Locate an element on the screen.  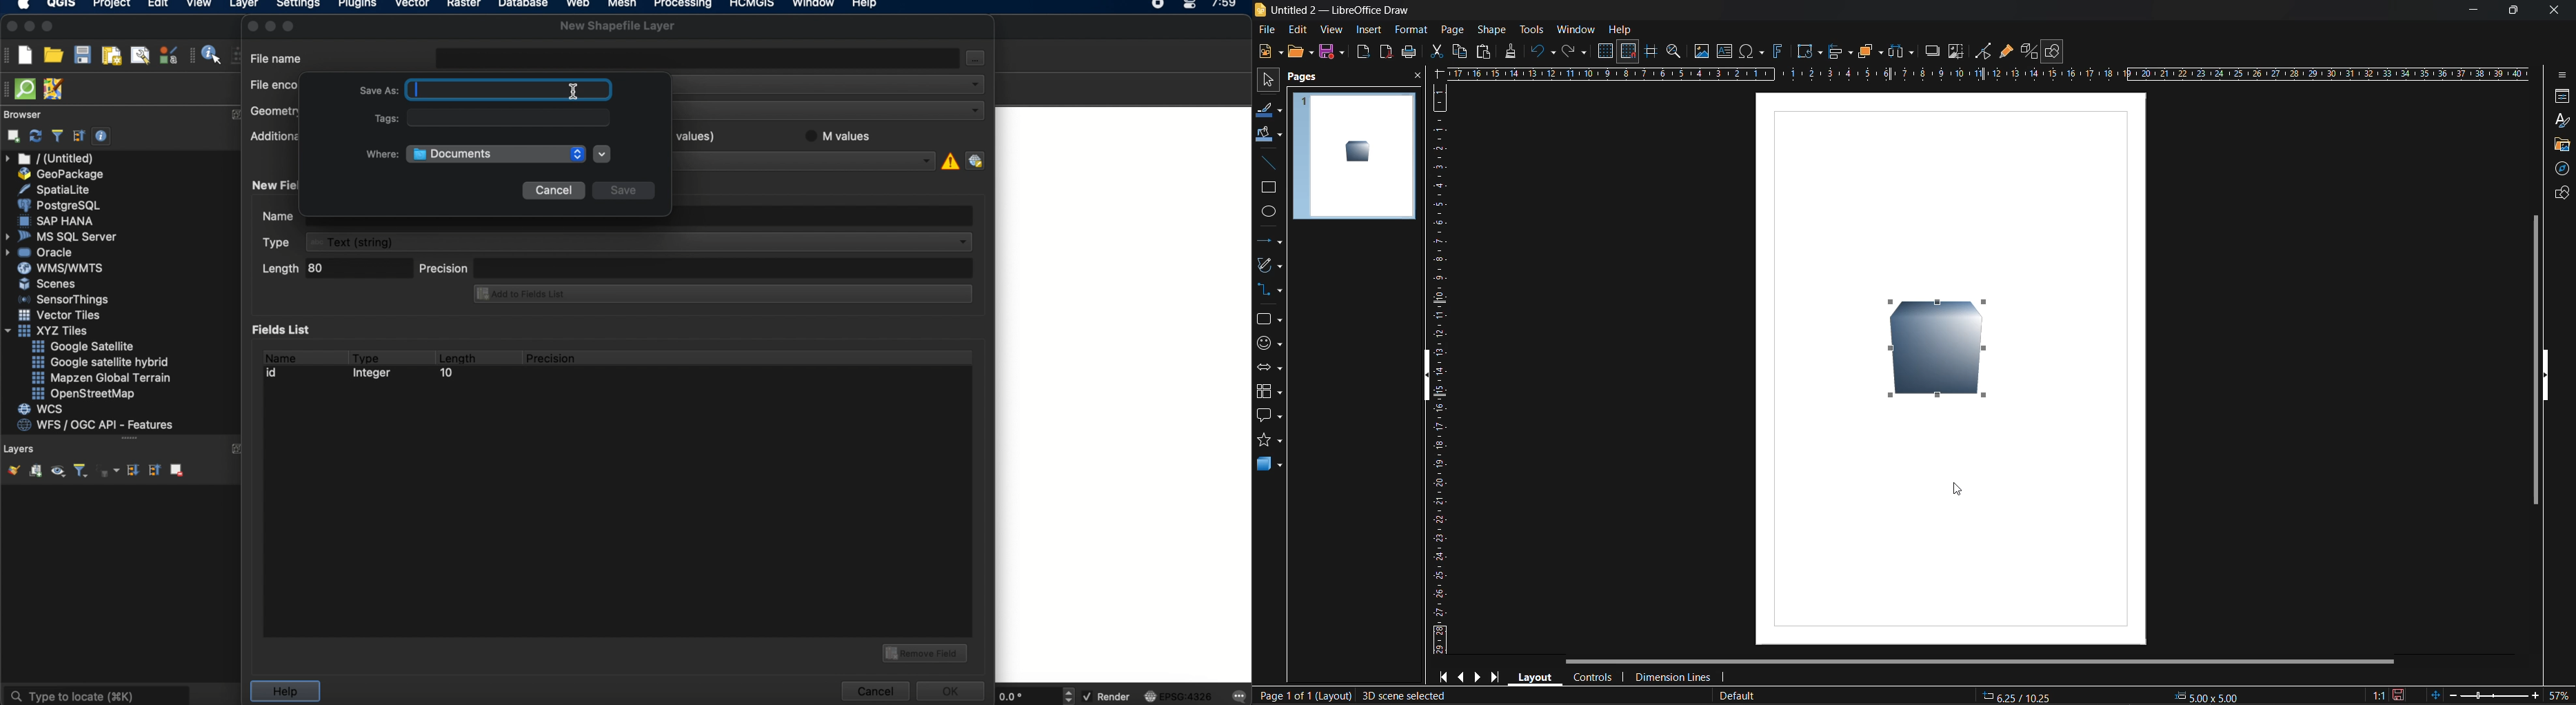
mapzen global terrain is located at coordinates (102, 378).